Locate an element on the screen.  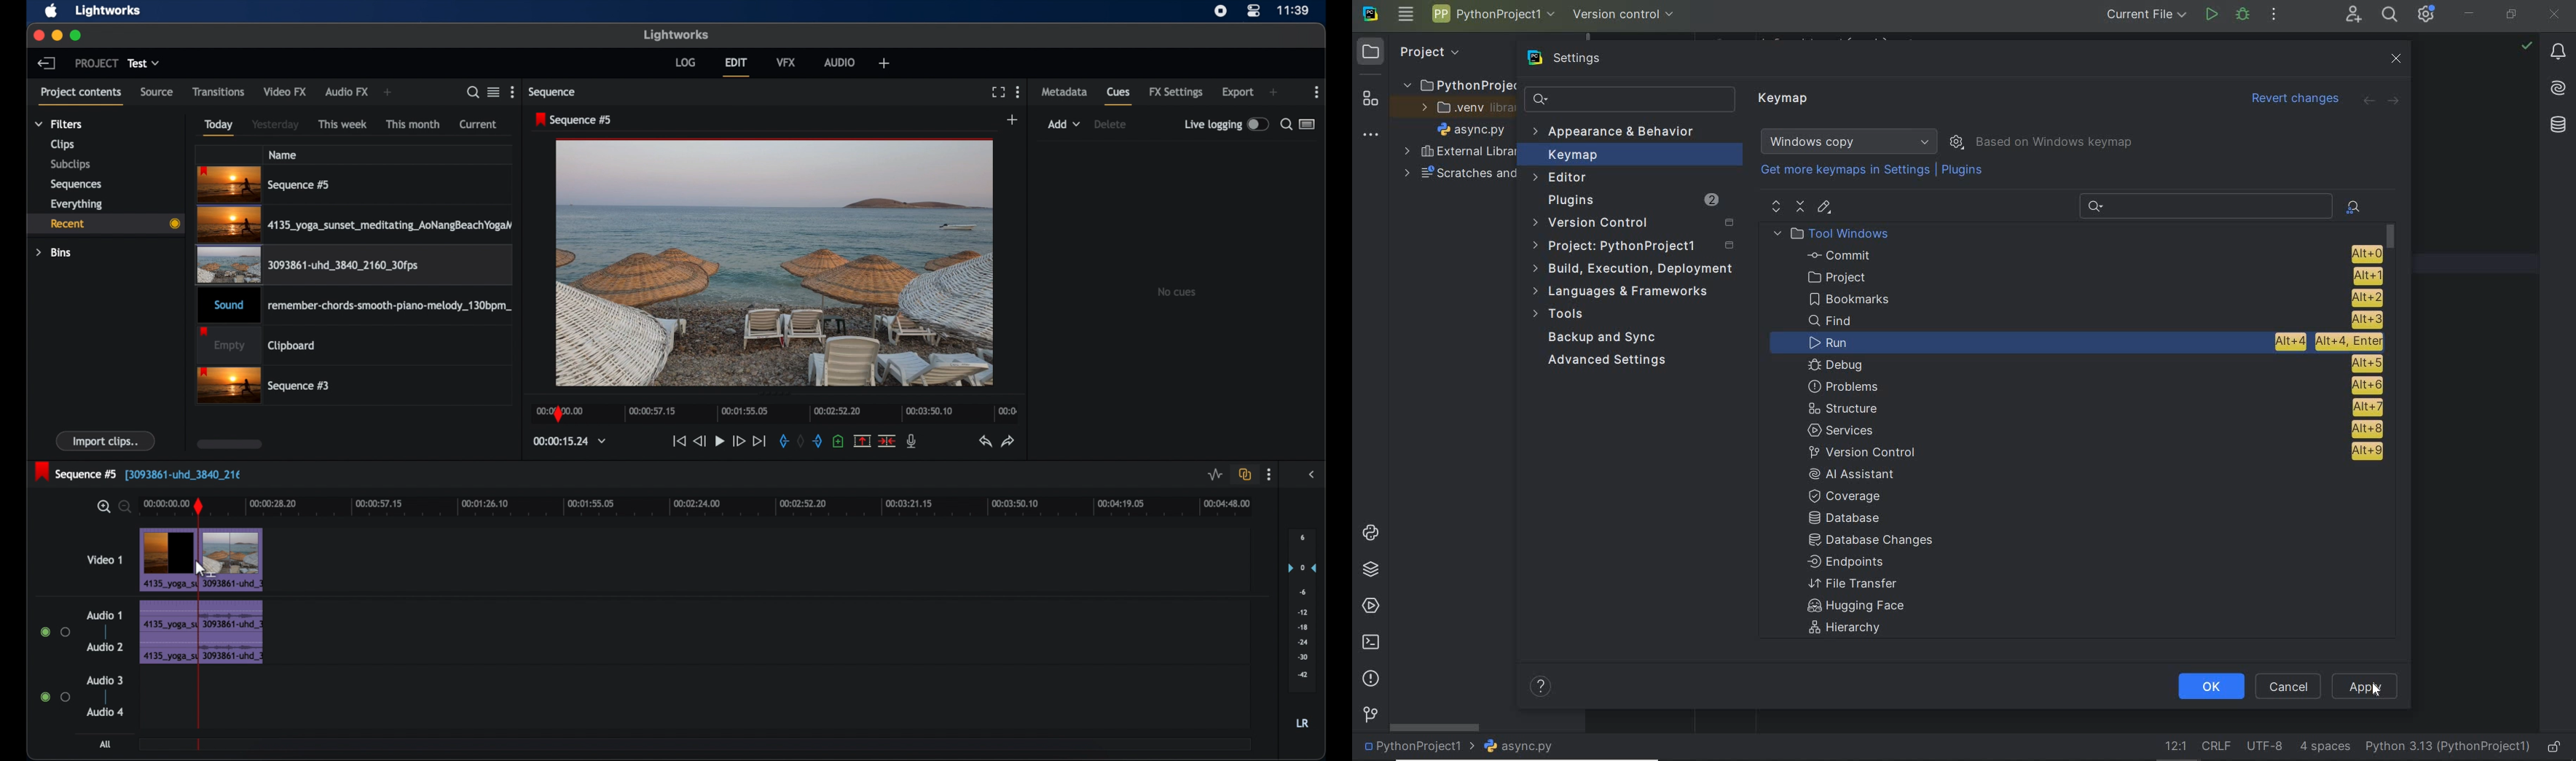
metadata is located at coordinates (1063, 92).